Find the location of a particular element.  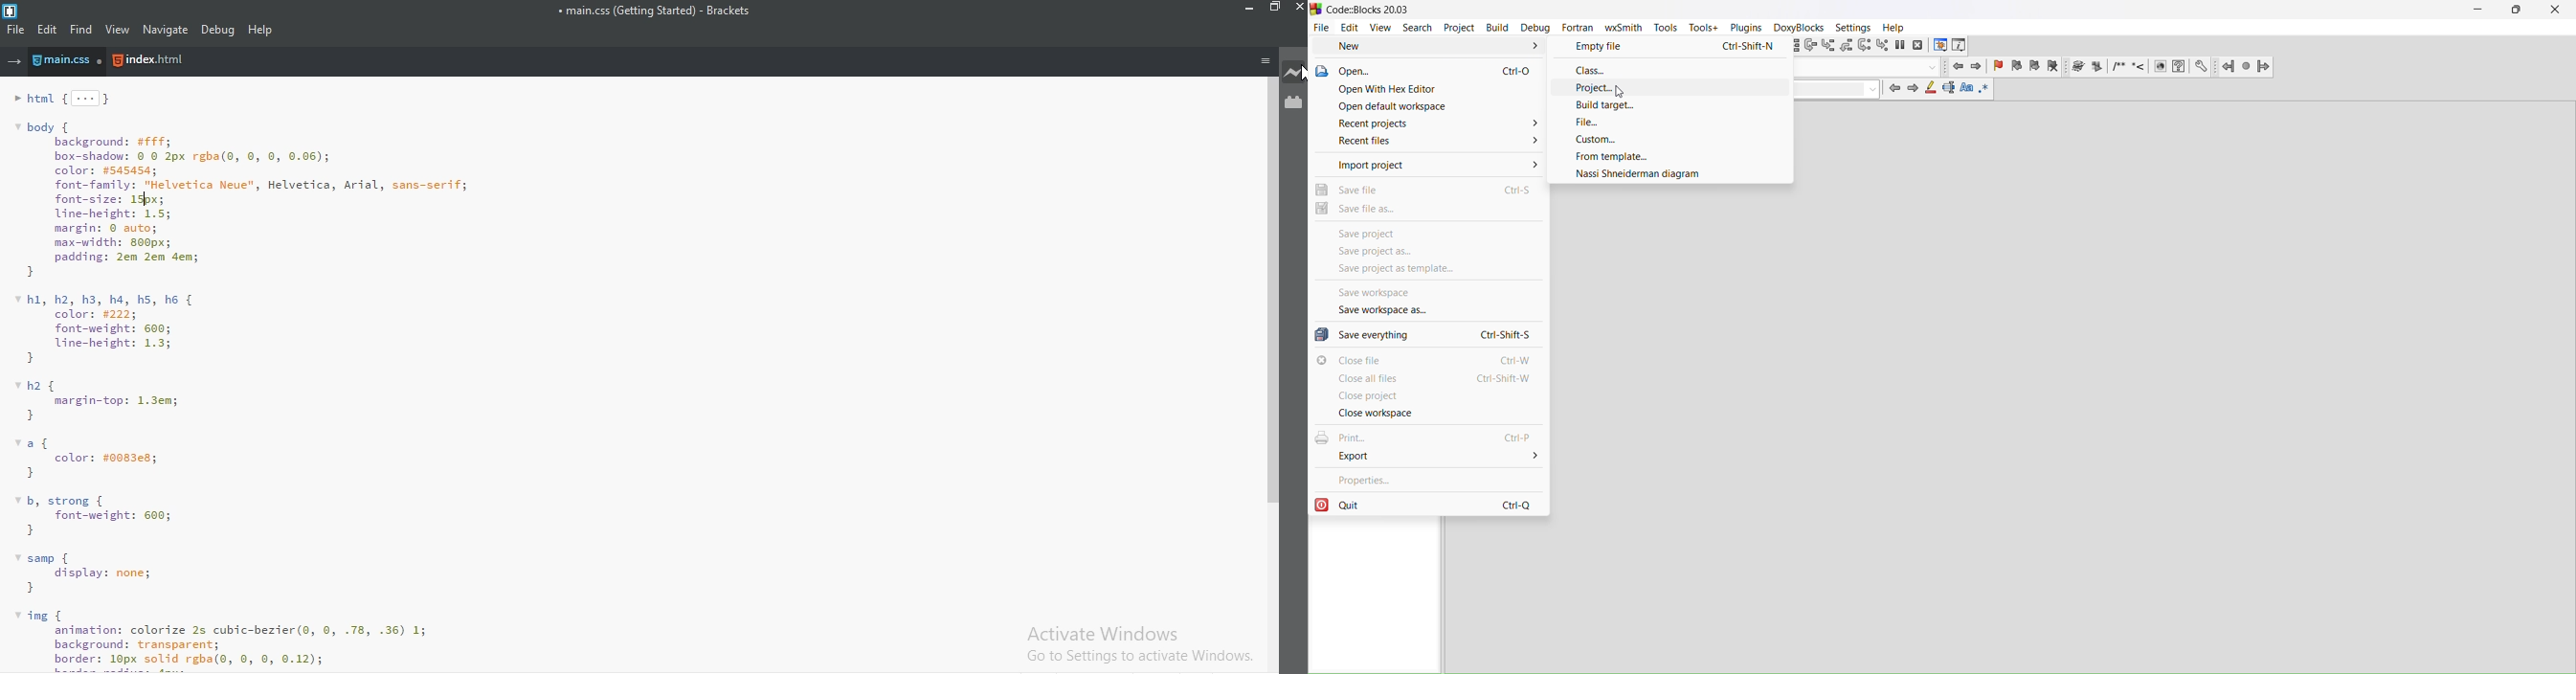

use regex is located at coordinates (1984, 91).